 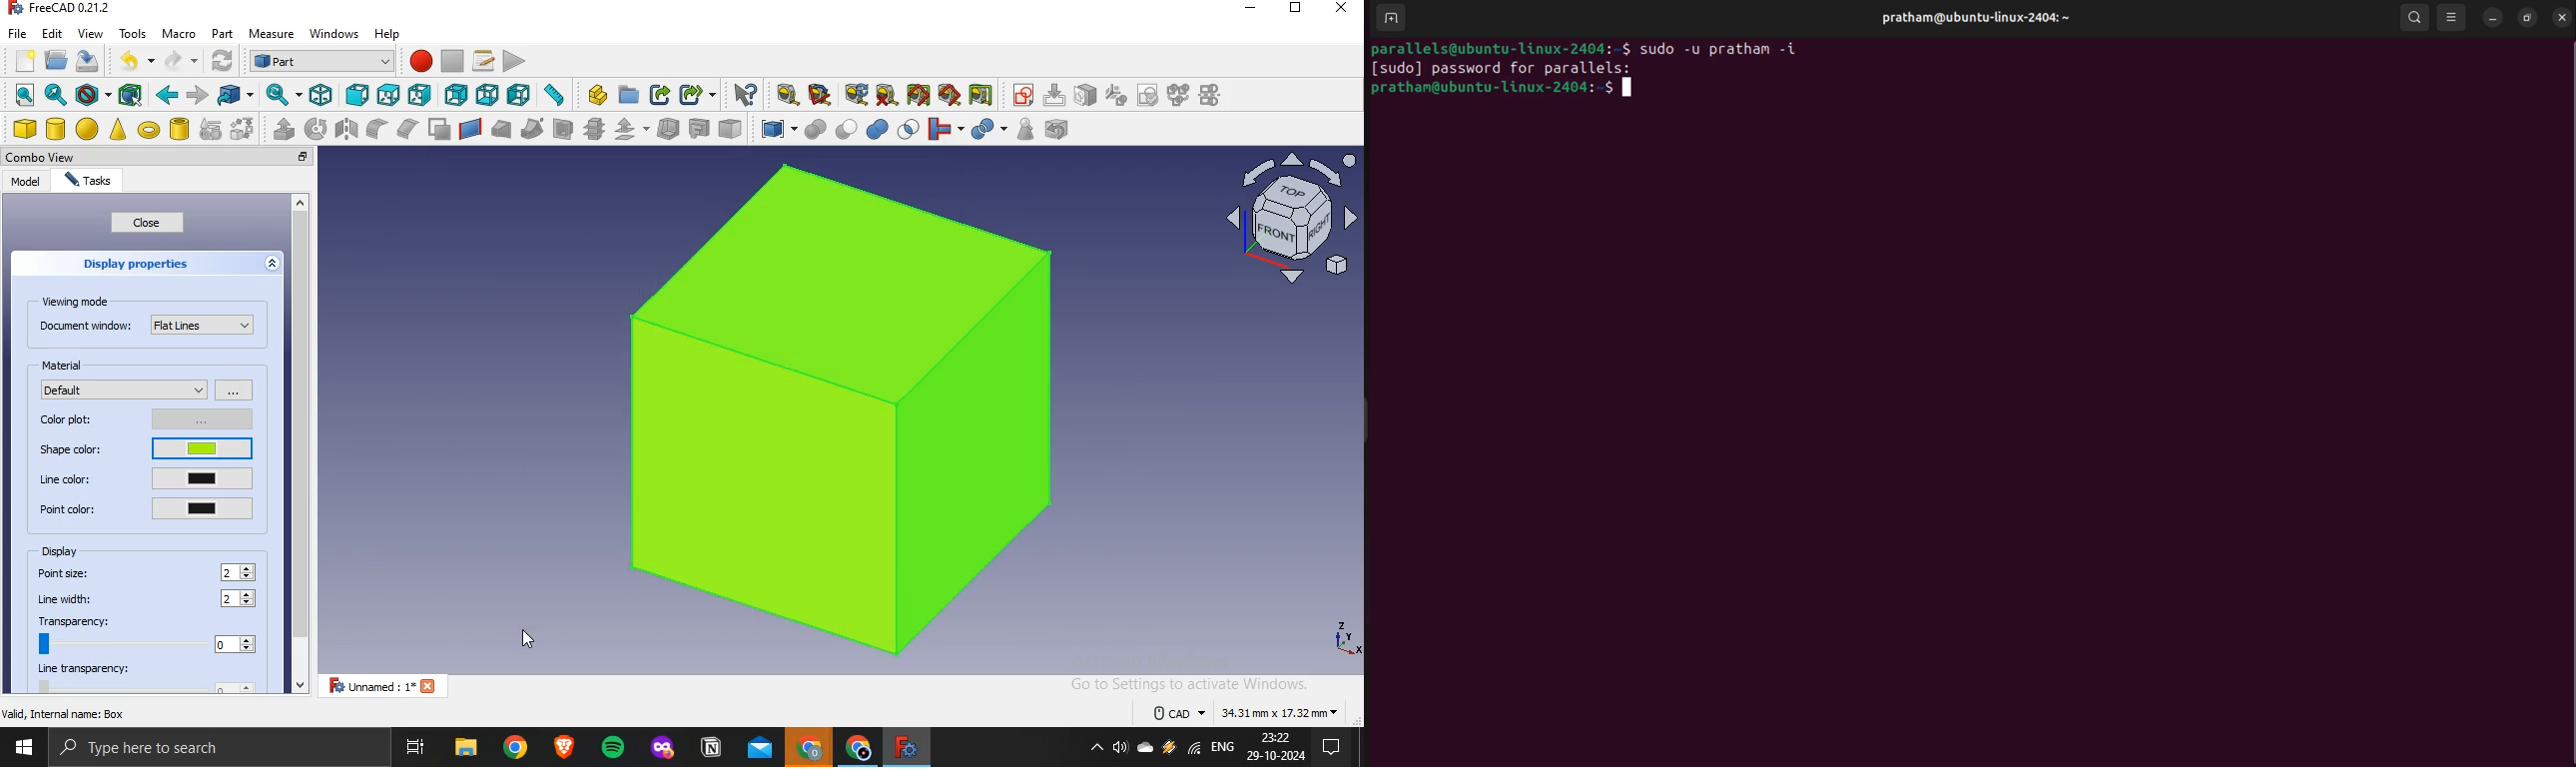 I want to click on redo, so click(x=174, y=61).